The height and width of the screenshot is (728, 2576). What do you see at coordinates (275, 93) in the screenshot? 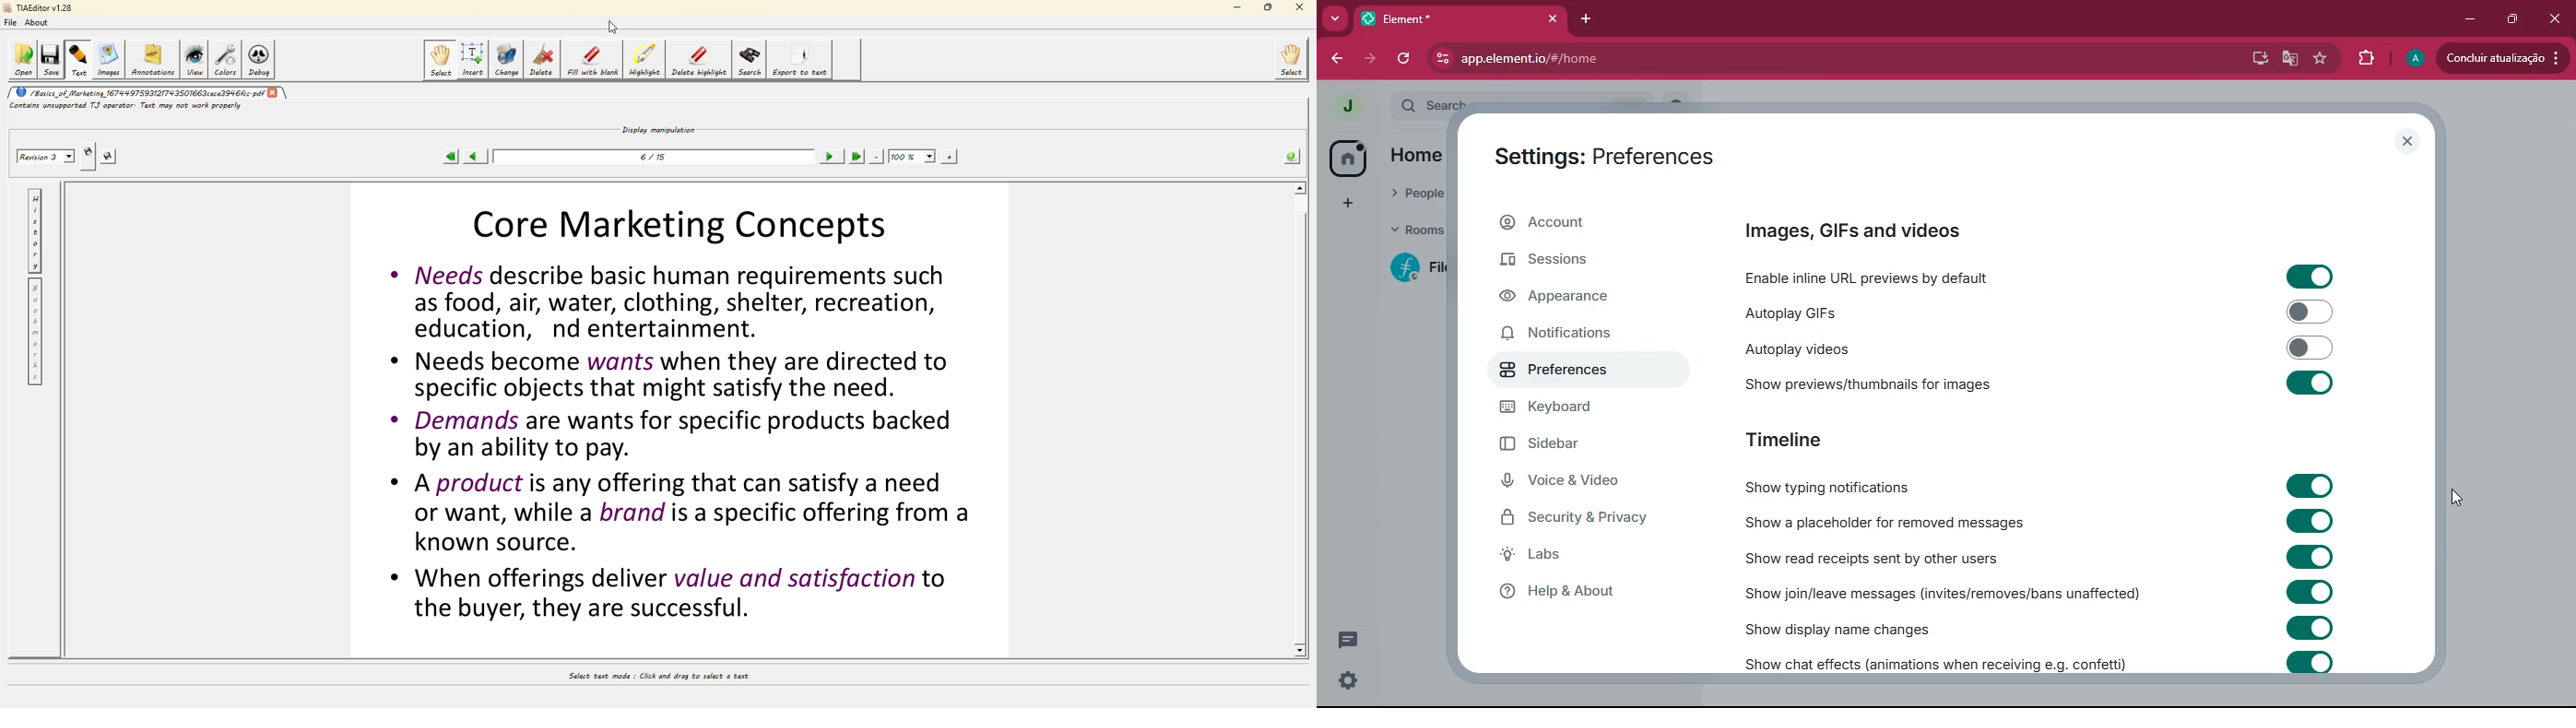
I see `close` at bounding box center [275, 93].